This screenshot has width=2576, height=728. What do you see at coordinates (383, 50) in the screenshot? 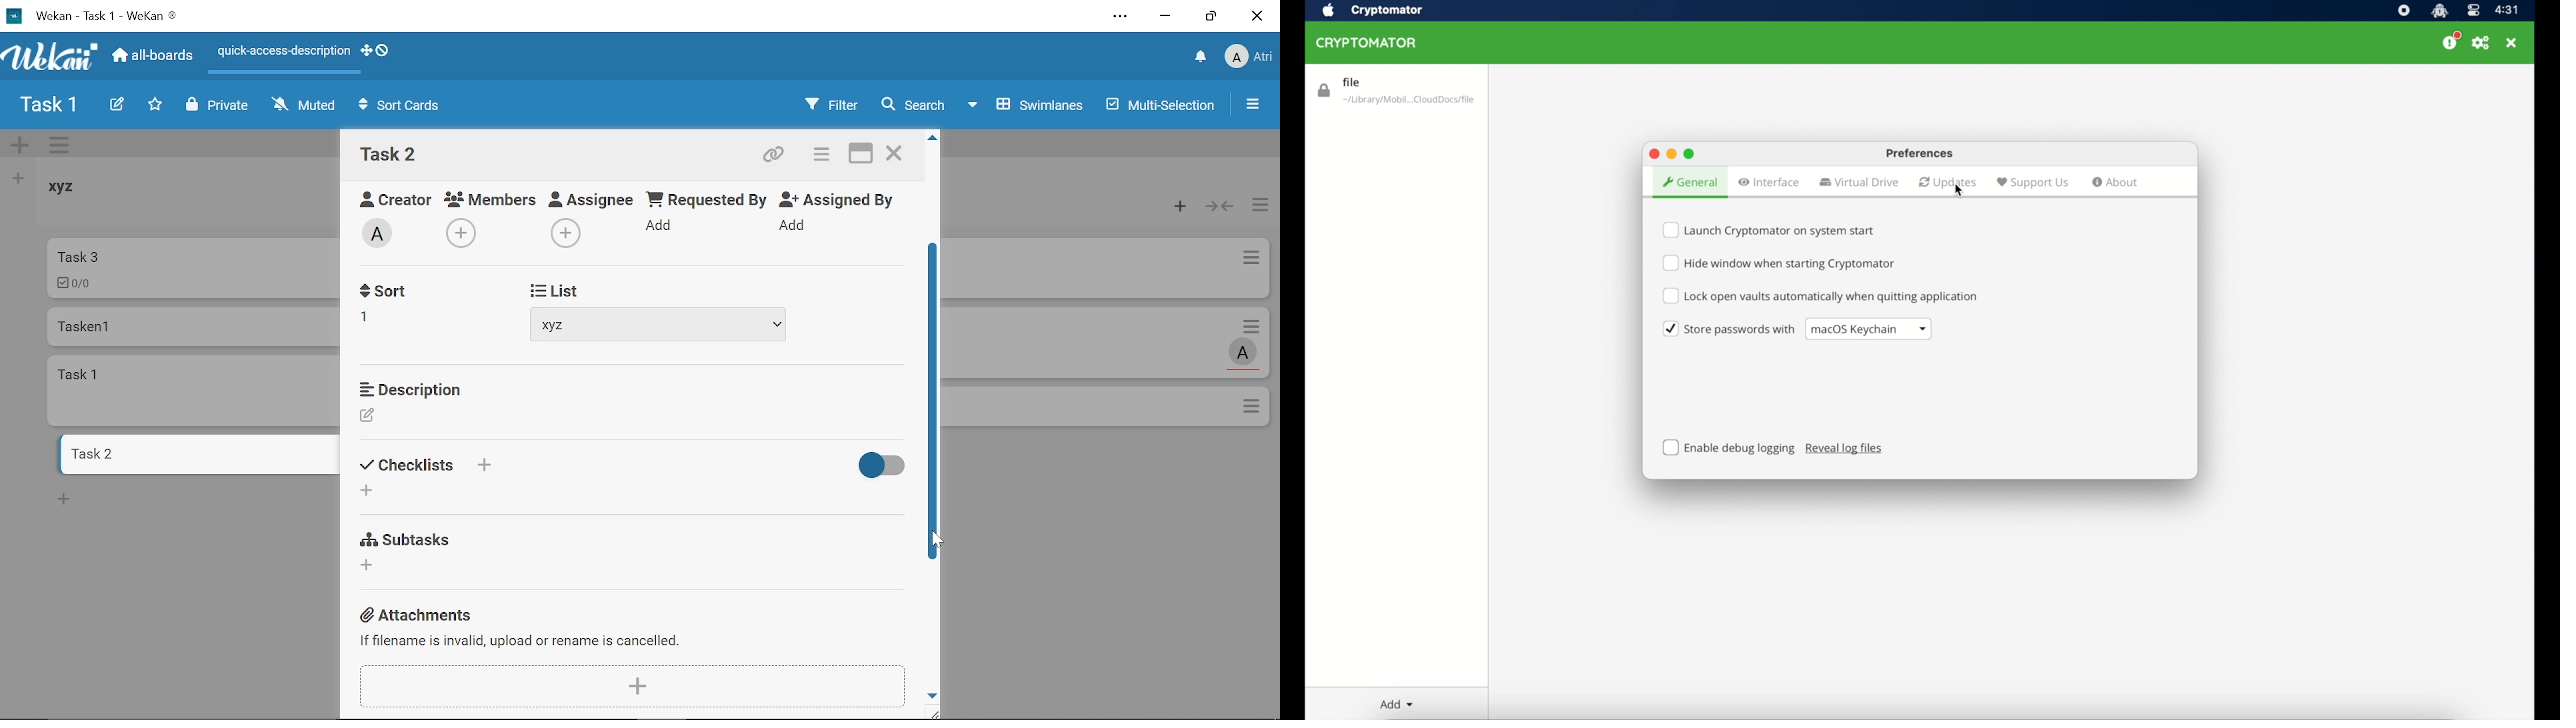
I see `Show desktop drag handlws` at bounding box center [383, 50].